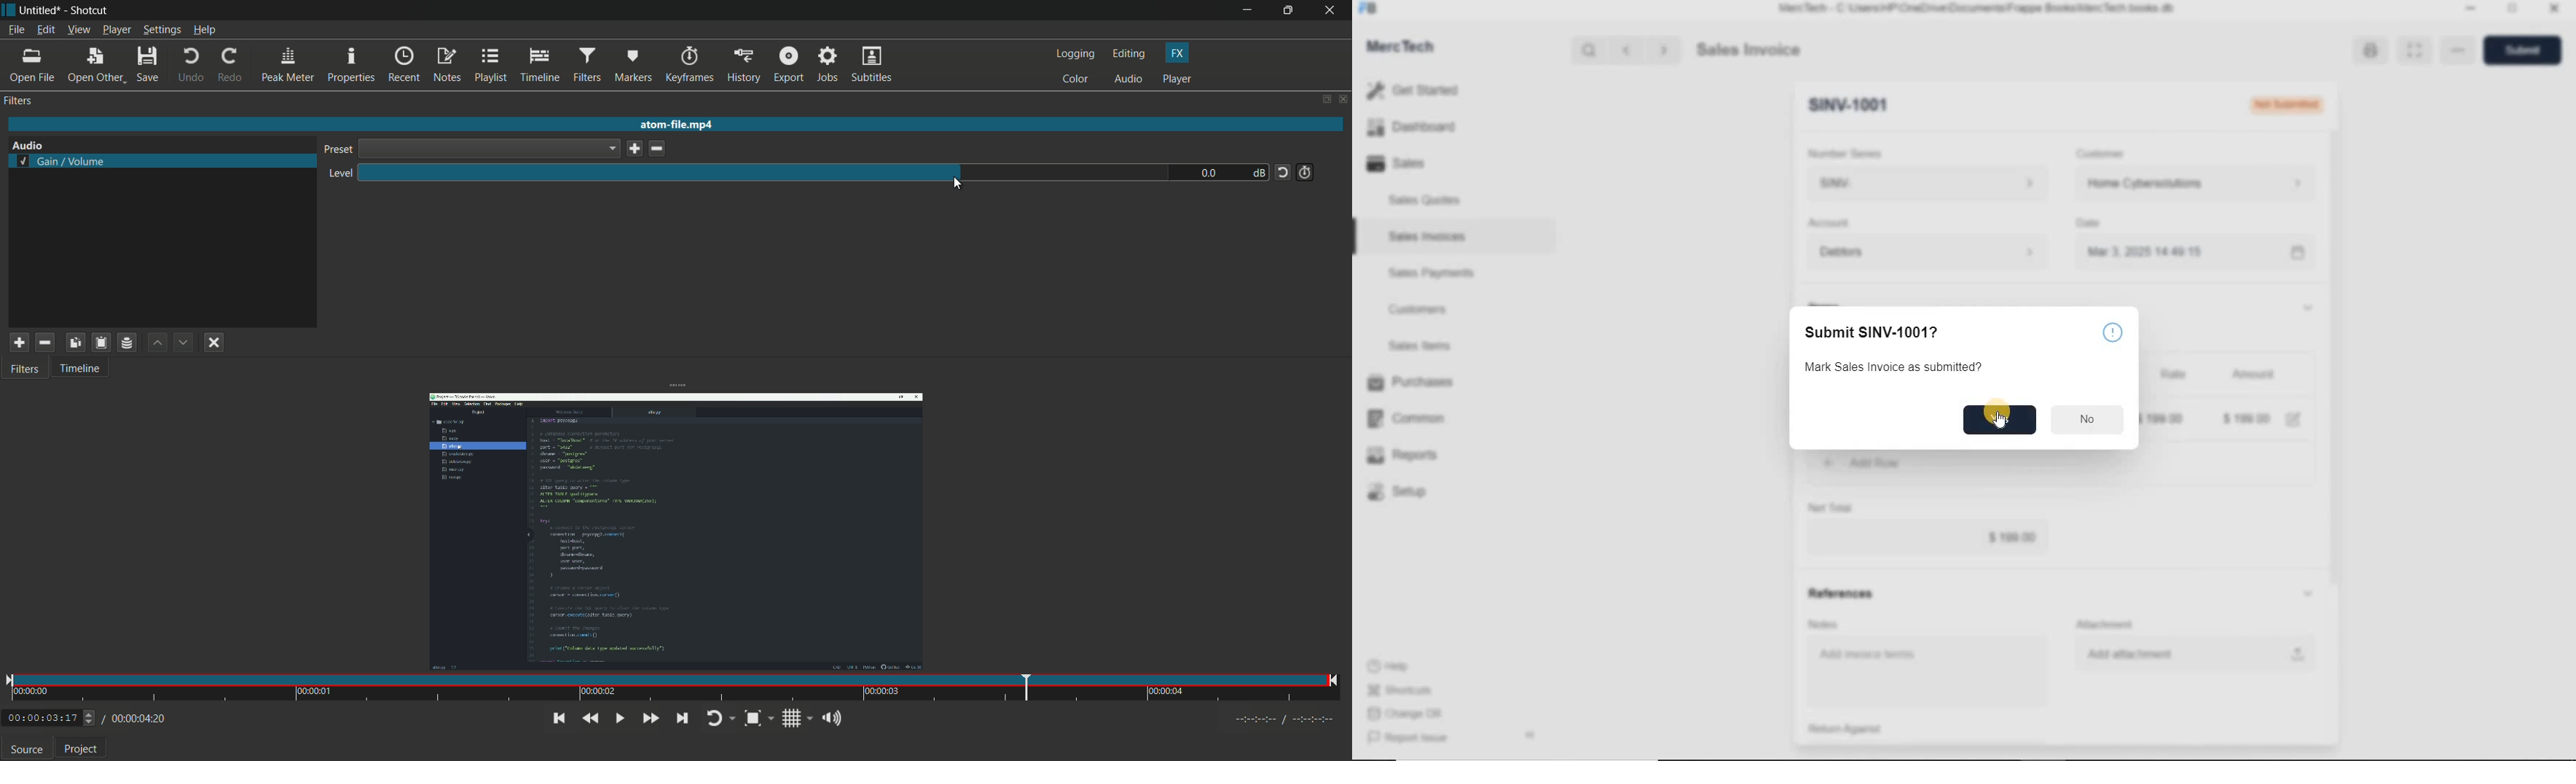 The image size is (2576, 784). What do you see at coordinates (1413, 418) in the screenshot?
I see `Common` at bounding box center [1413, 418].